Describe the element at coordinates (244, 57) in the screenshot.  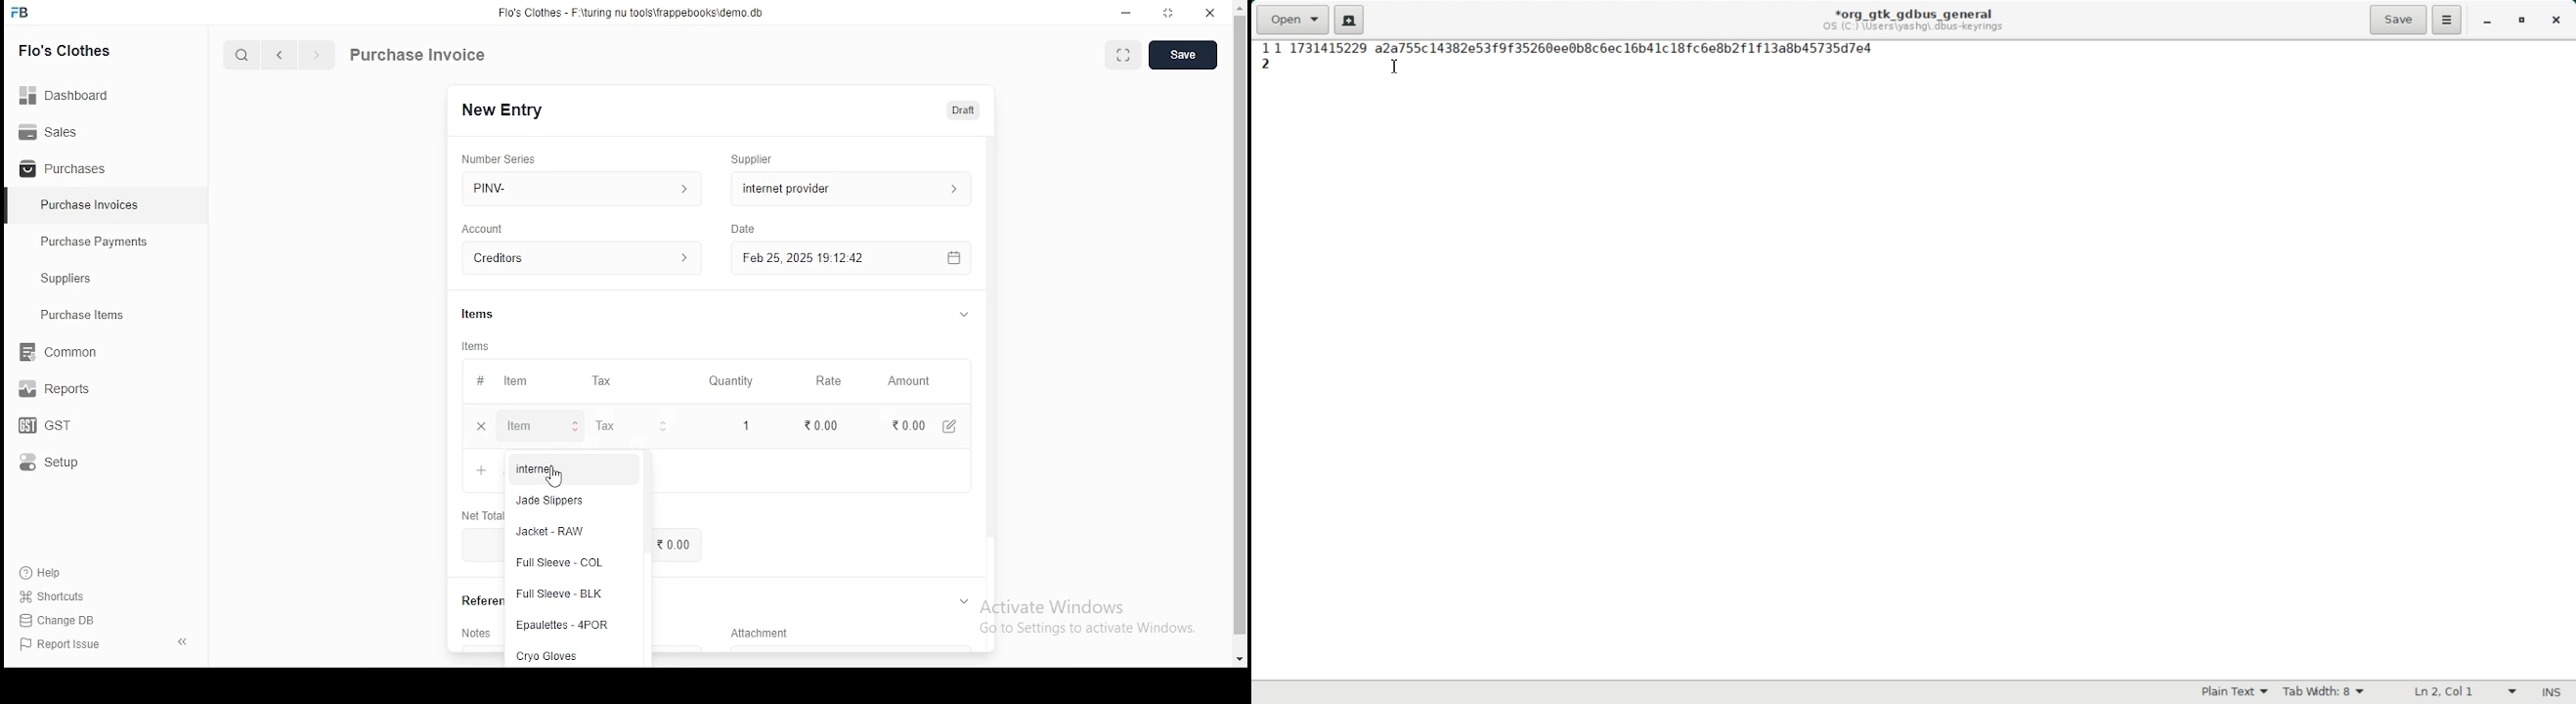
I see `search` at that location.